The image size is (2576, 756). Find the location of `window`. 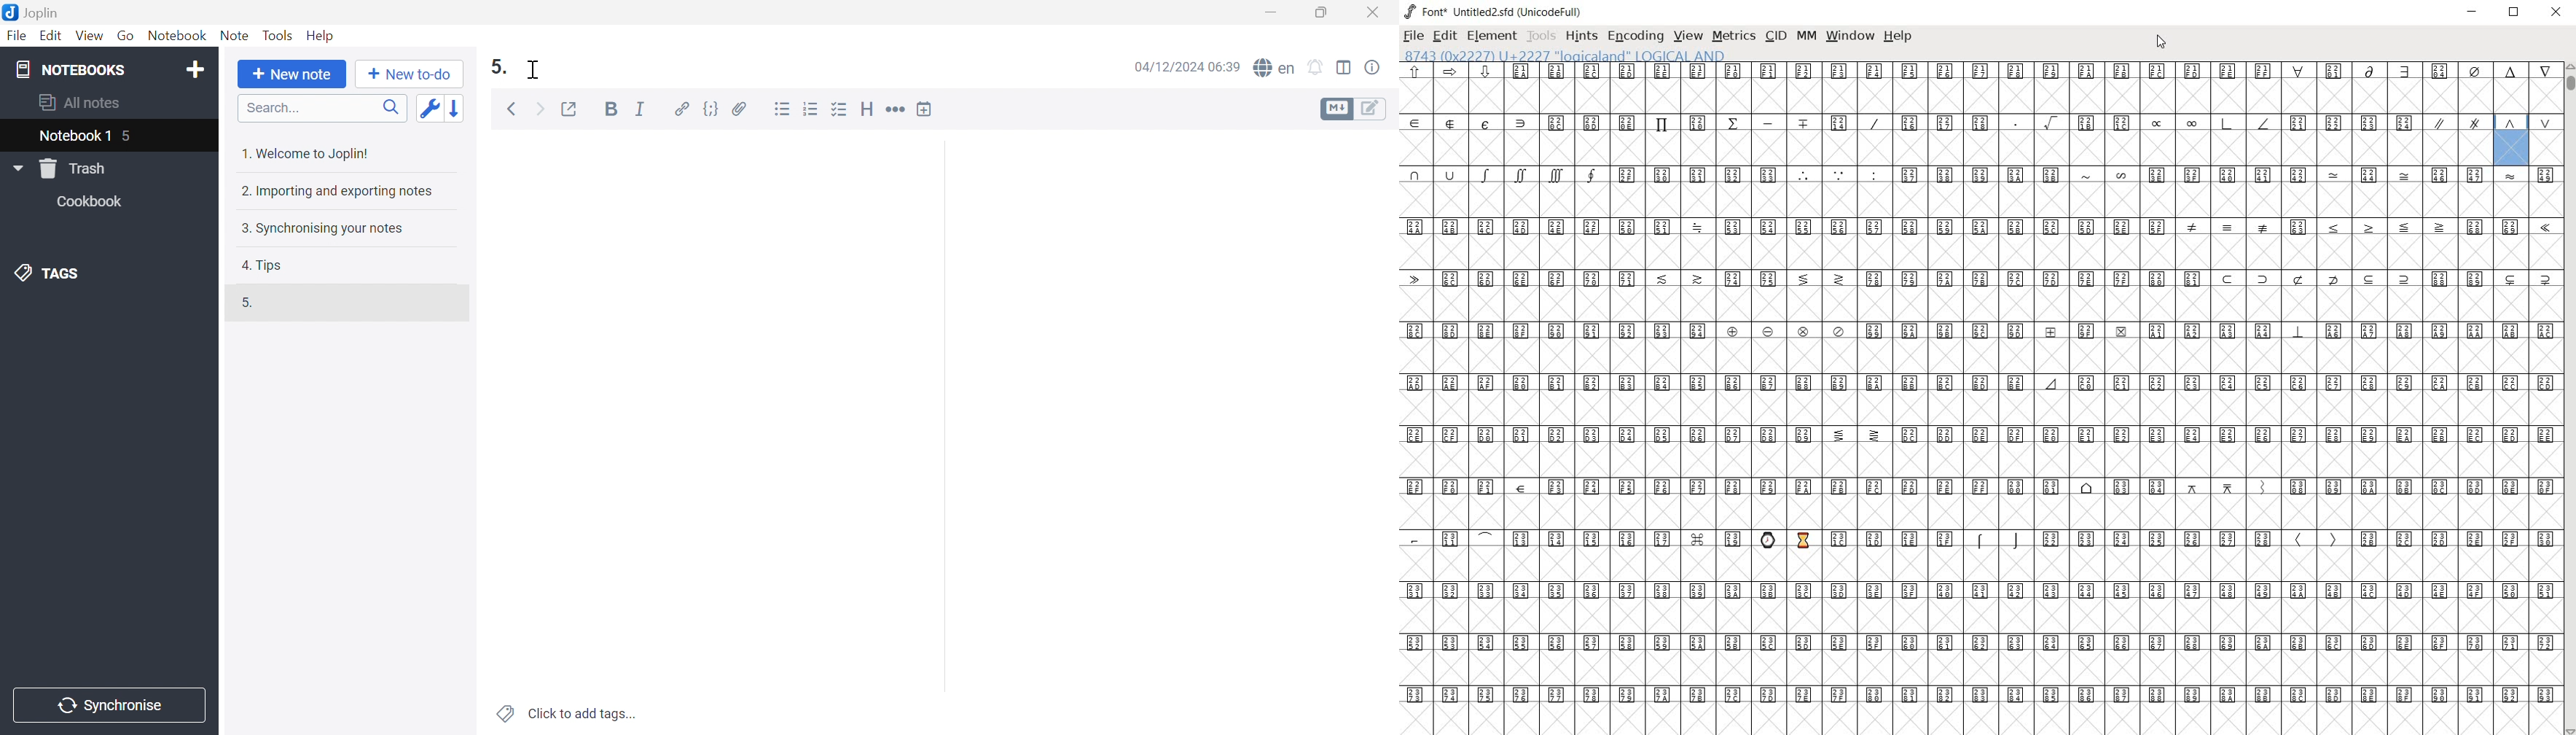

window is located at coordinates (1849, 35).